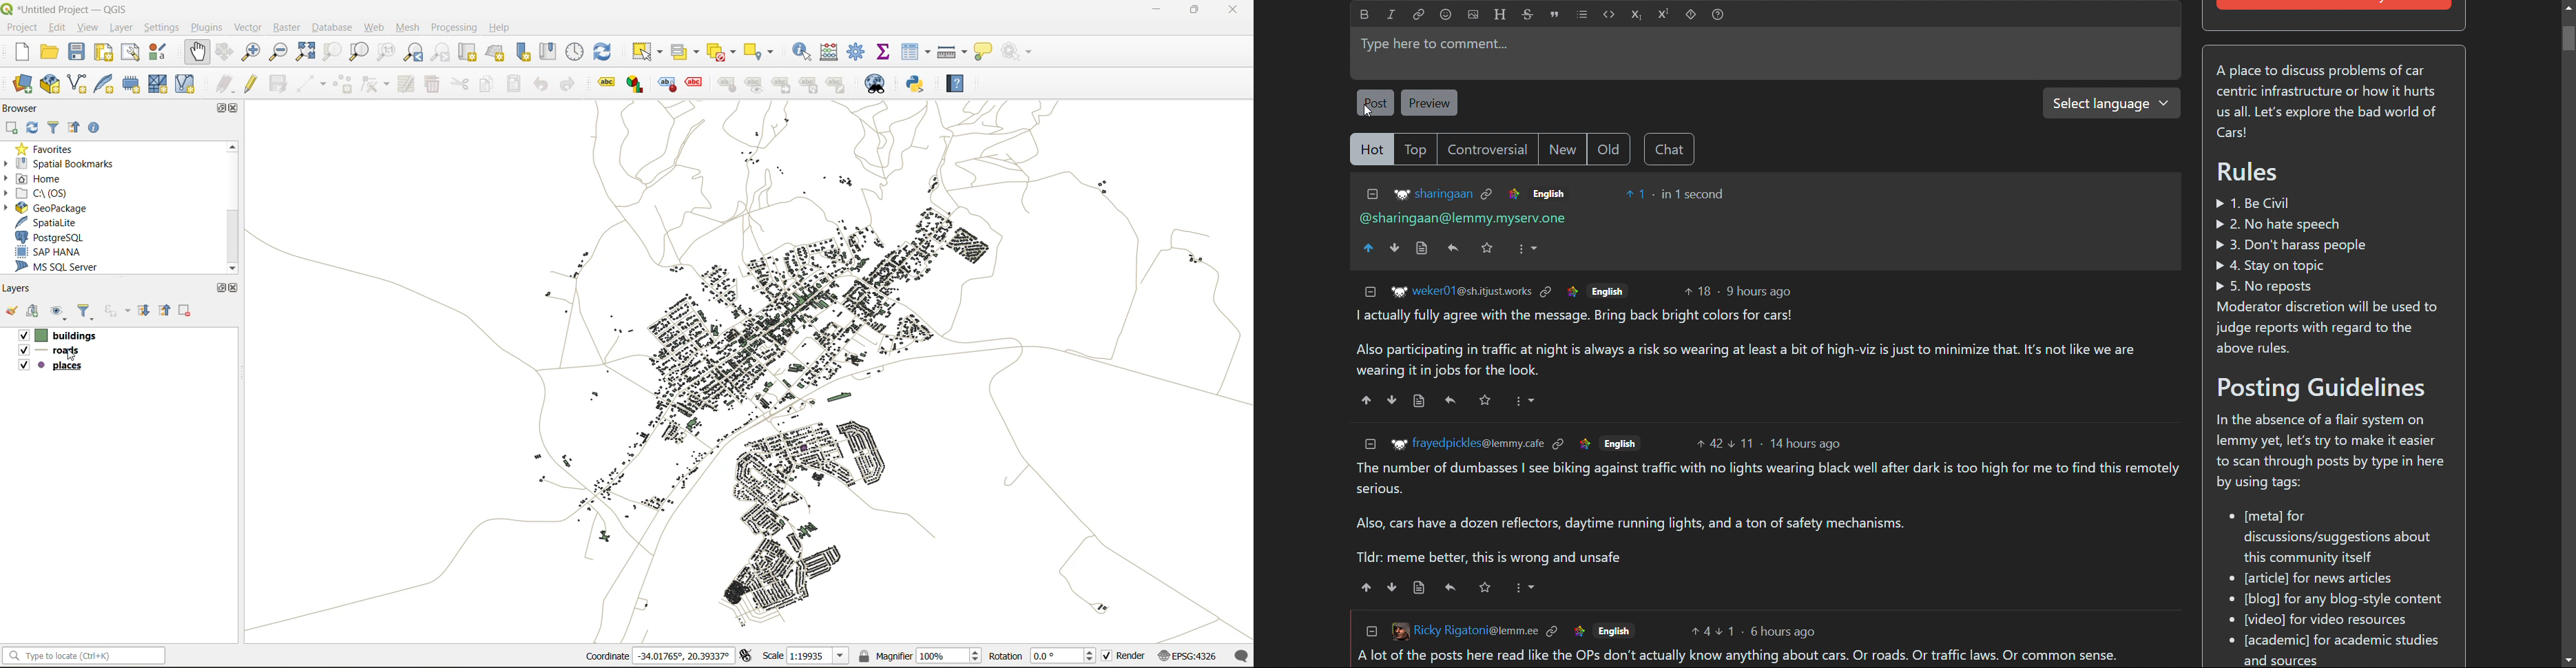 The image size is (2576, 672). Describe the element at coordinates (1156, 10) in the screenshot. I see `minimize` at that location.